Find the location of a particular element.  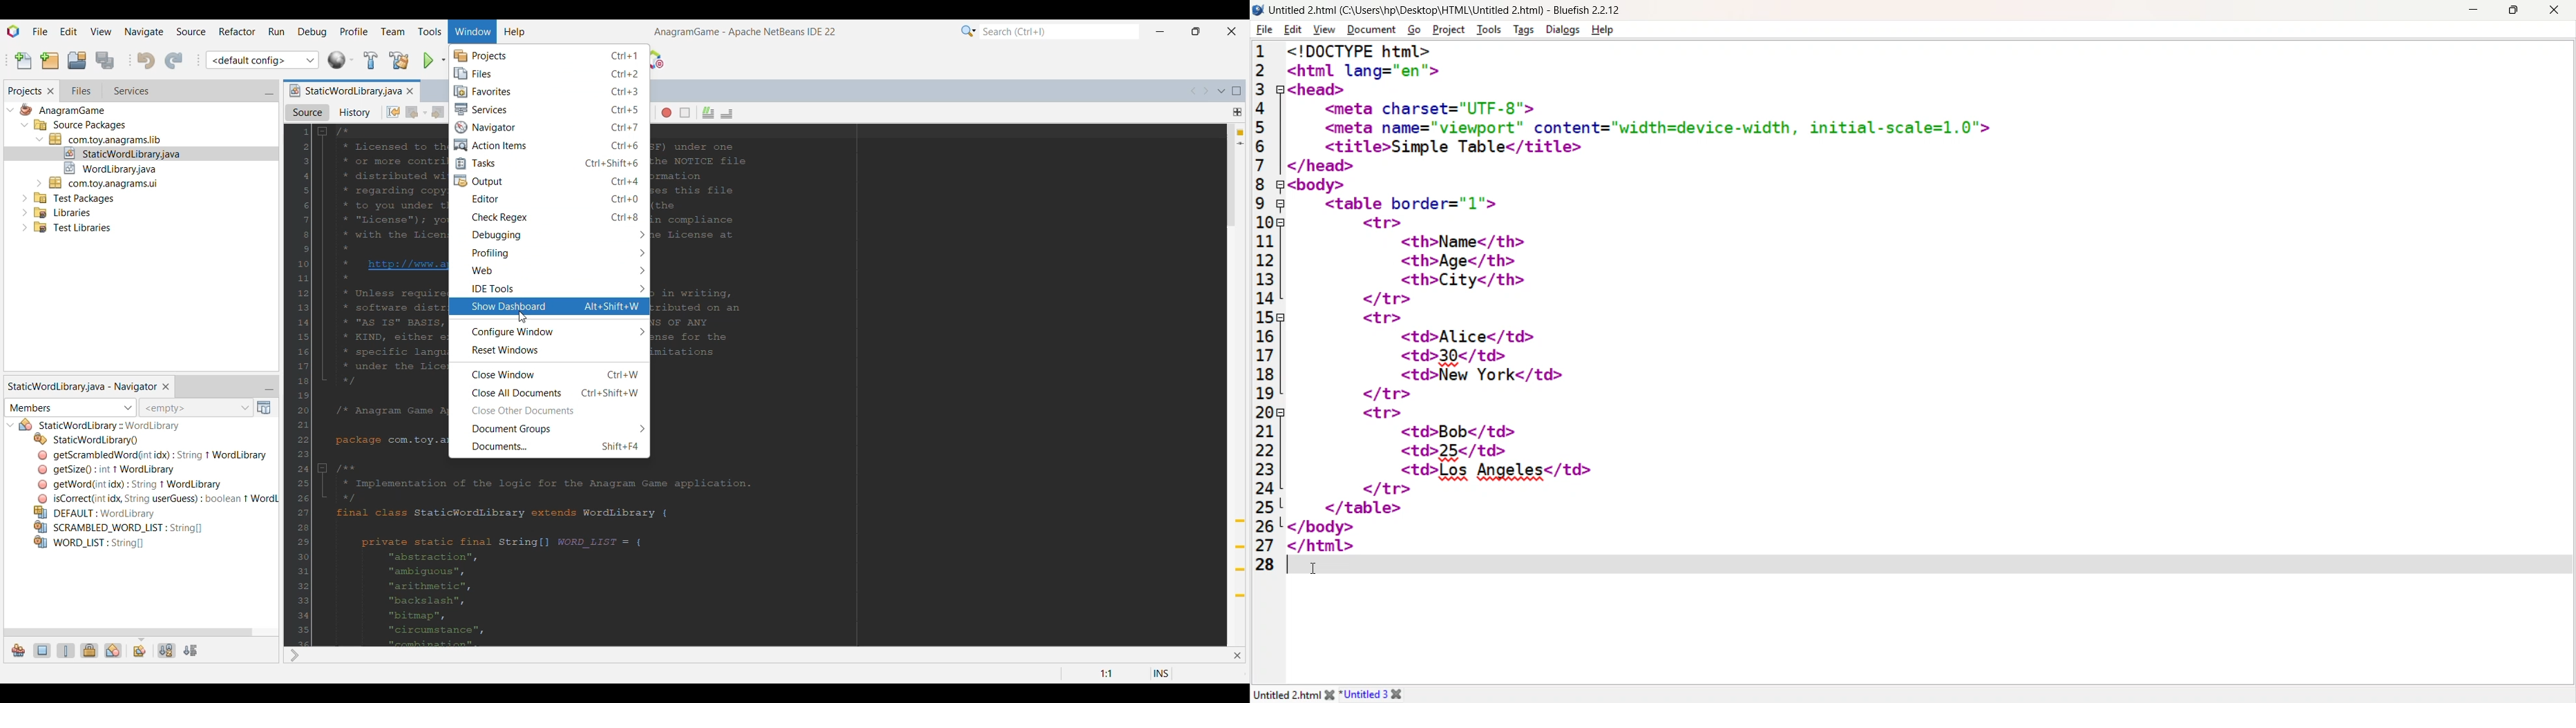

Minimize is located at coordinates (2472, 9).